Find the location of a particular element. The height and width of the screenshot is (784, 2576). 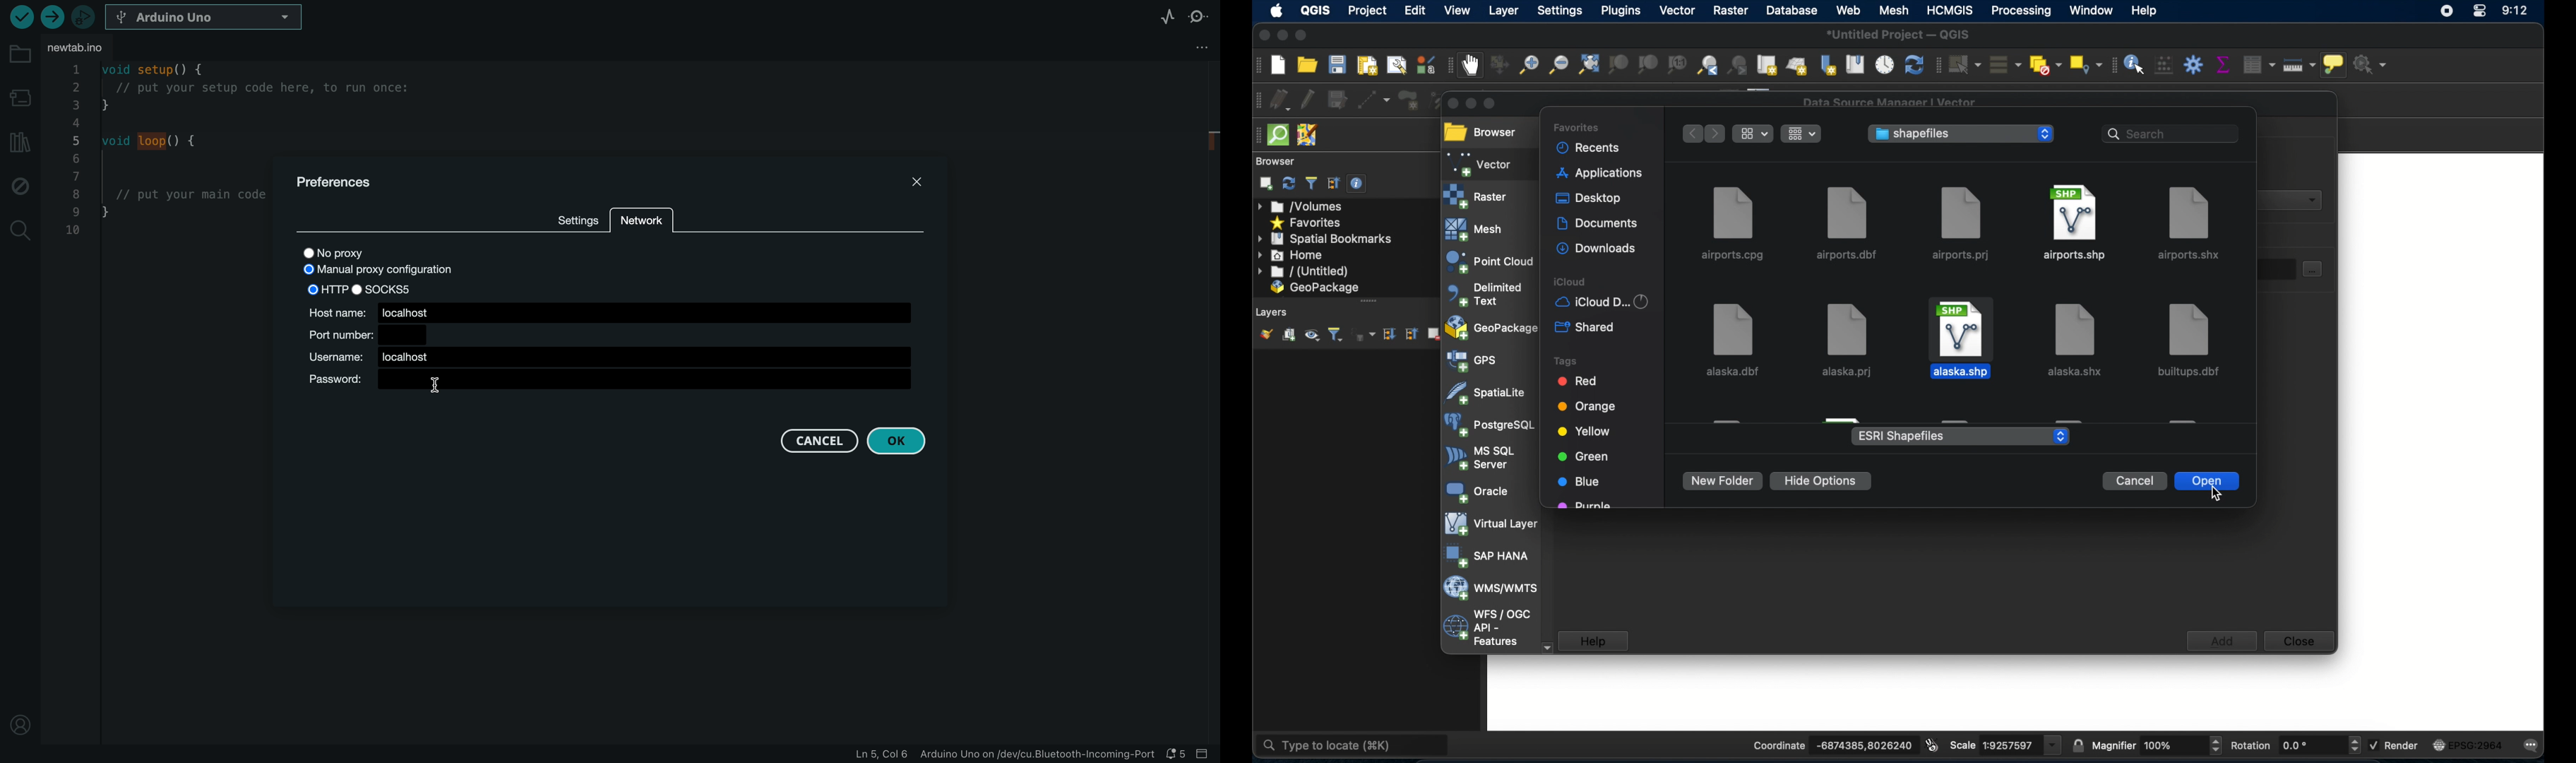

orange is located at coordinates (1588, 407).